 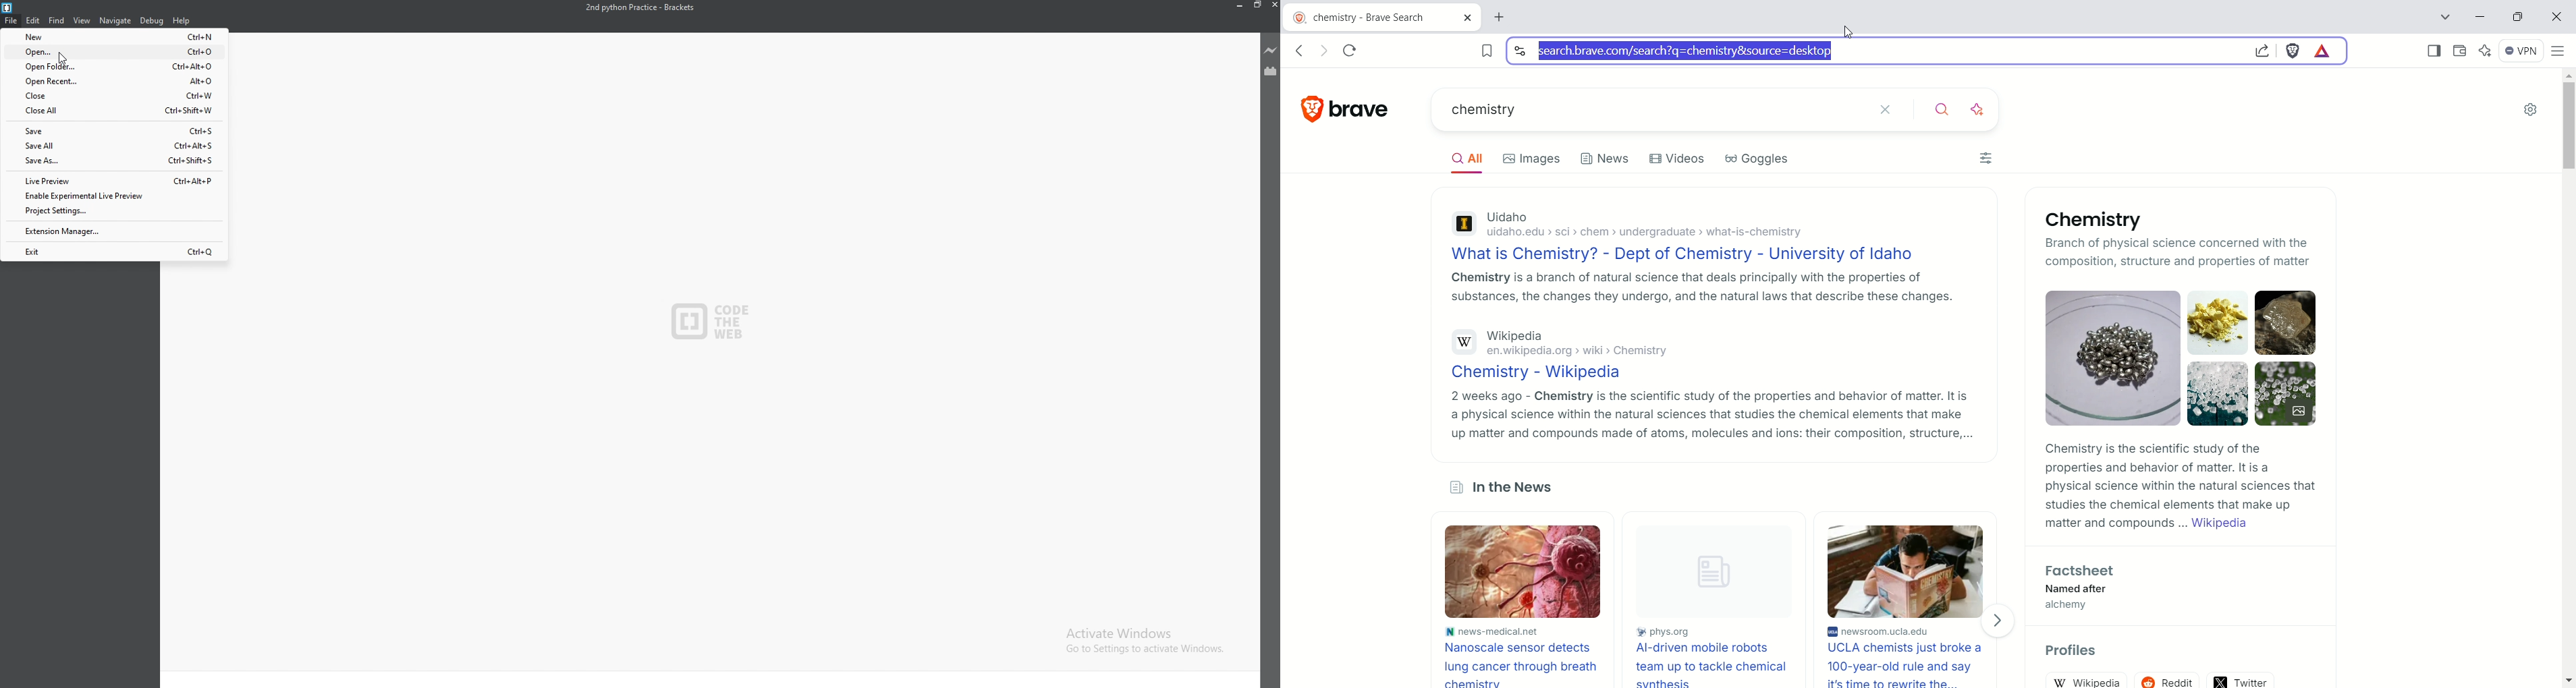 What do you see at coordinates (115, 95) in the screenshot?
I see `close` at bounding box center [115, 95].